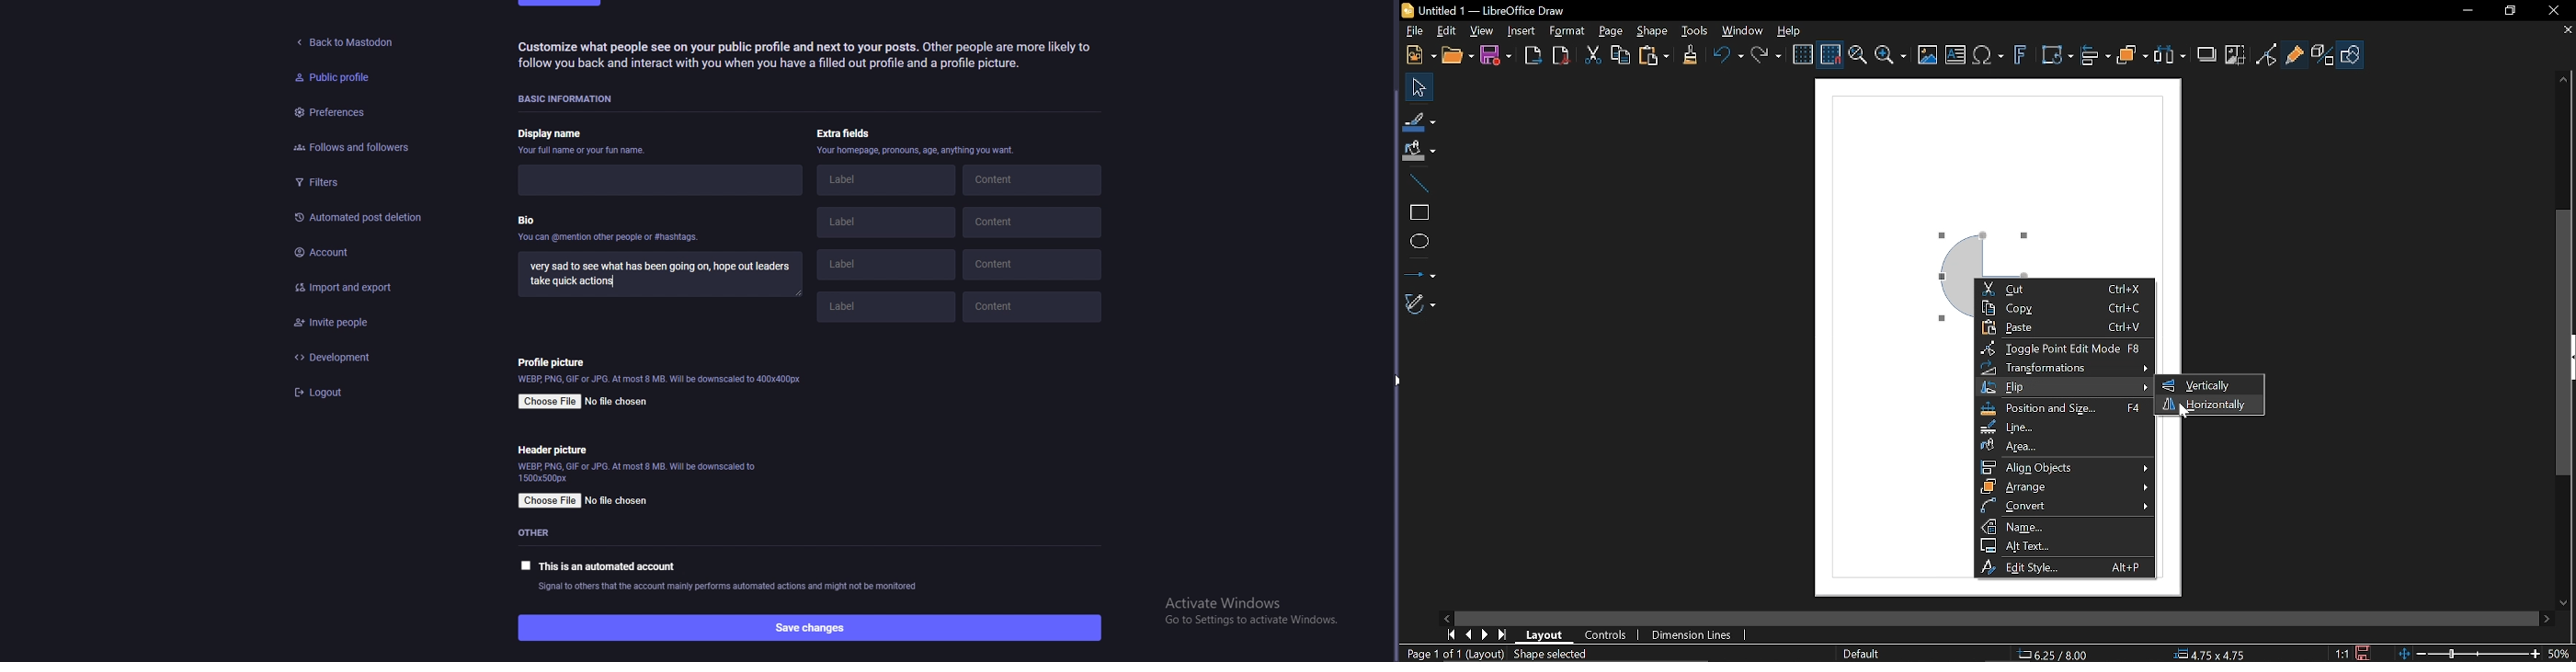 This screenshot has height=672, width=2576. I want to click on new, so click(1418, 55).